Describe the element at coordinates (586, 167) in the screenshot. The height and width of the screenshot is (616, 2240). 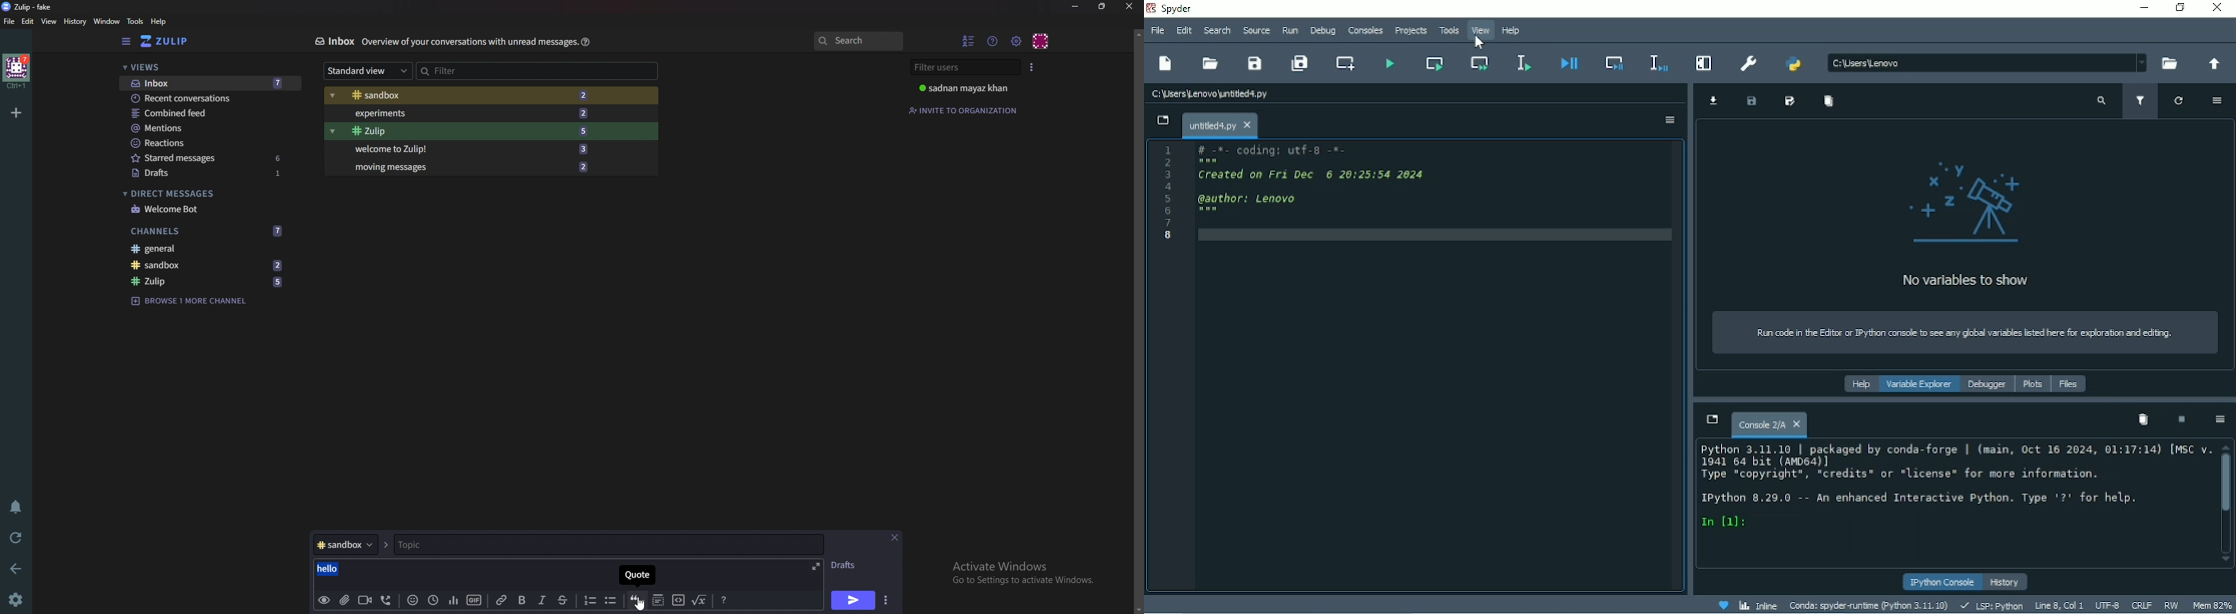
I see `2` at that location.